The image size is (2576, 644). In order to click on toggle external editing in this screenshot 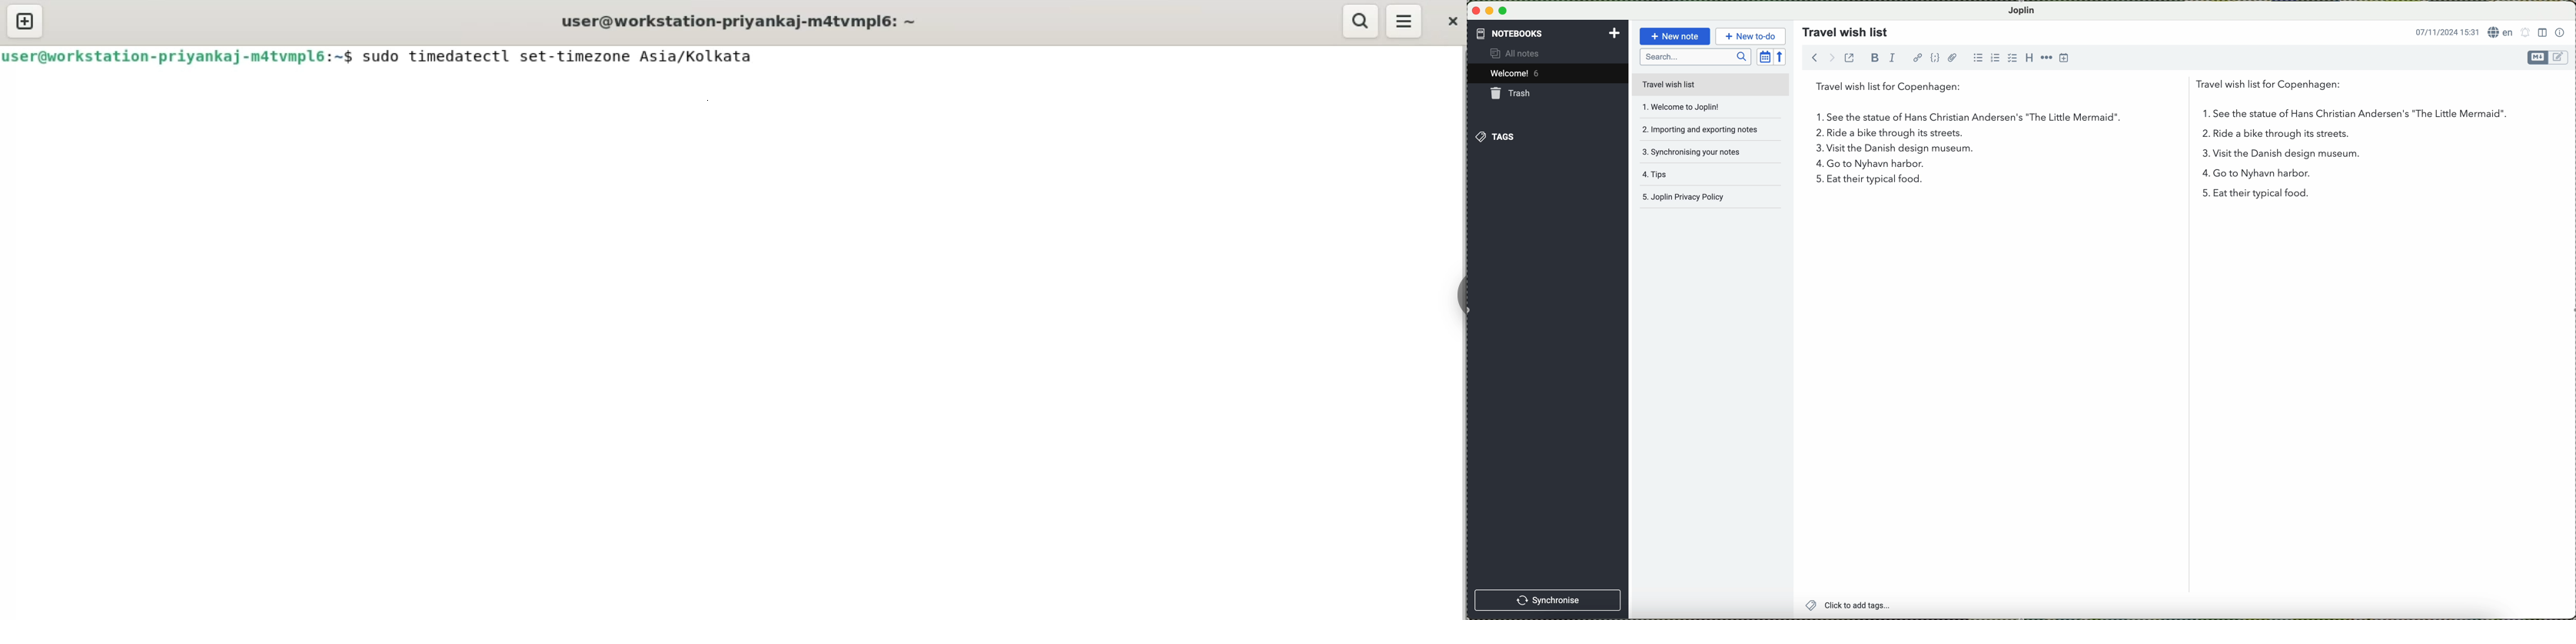, I will do `click(1851, 61)`.